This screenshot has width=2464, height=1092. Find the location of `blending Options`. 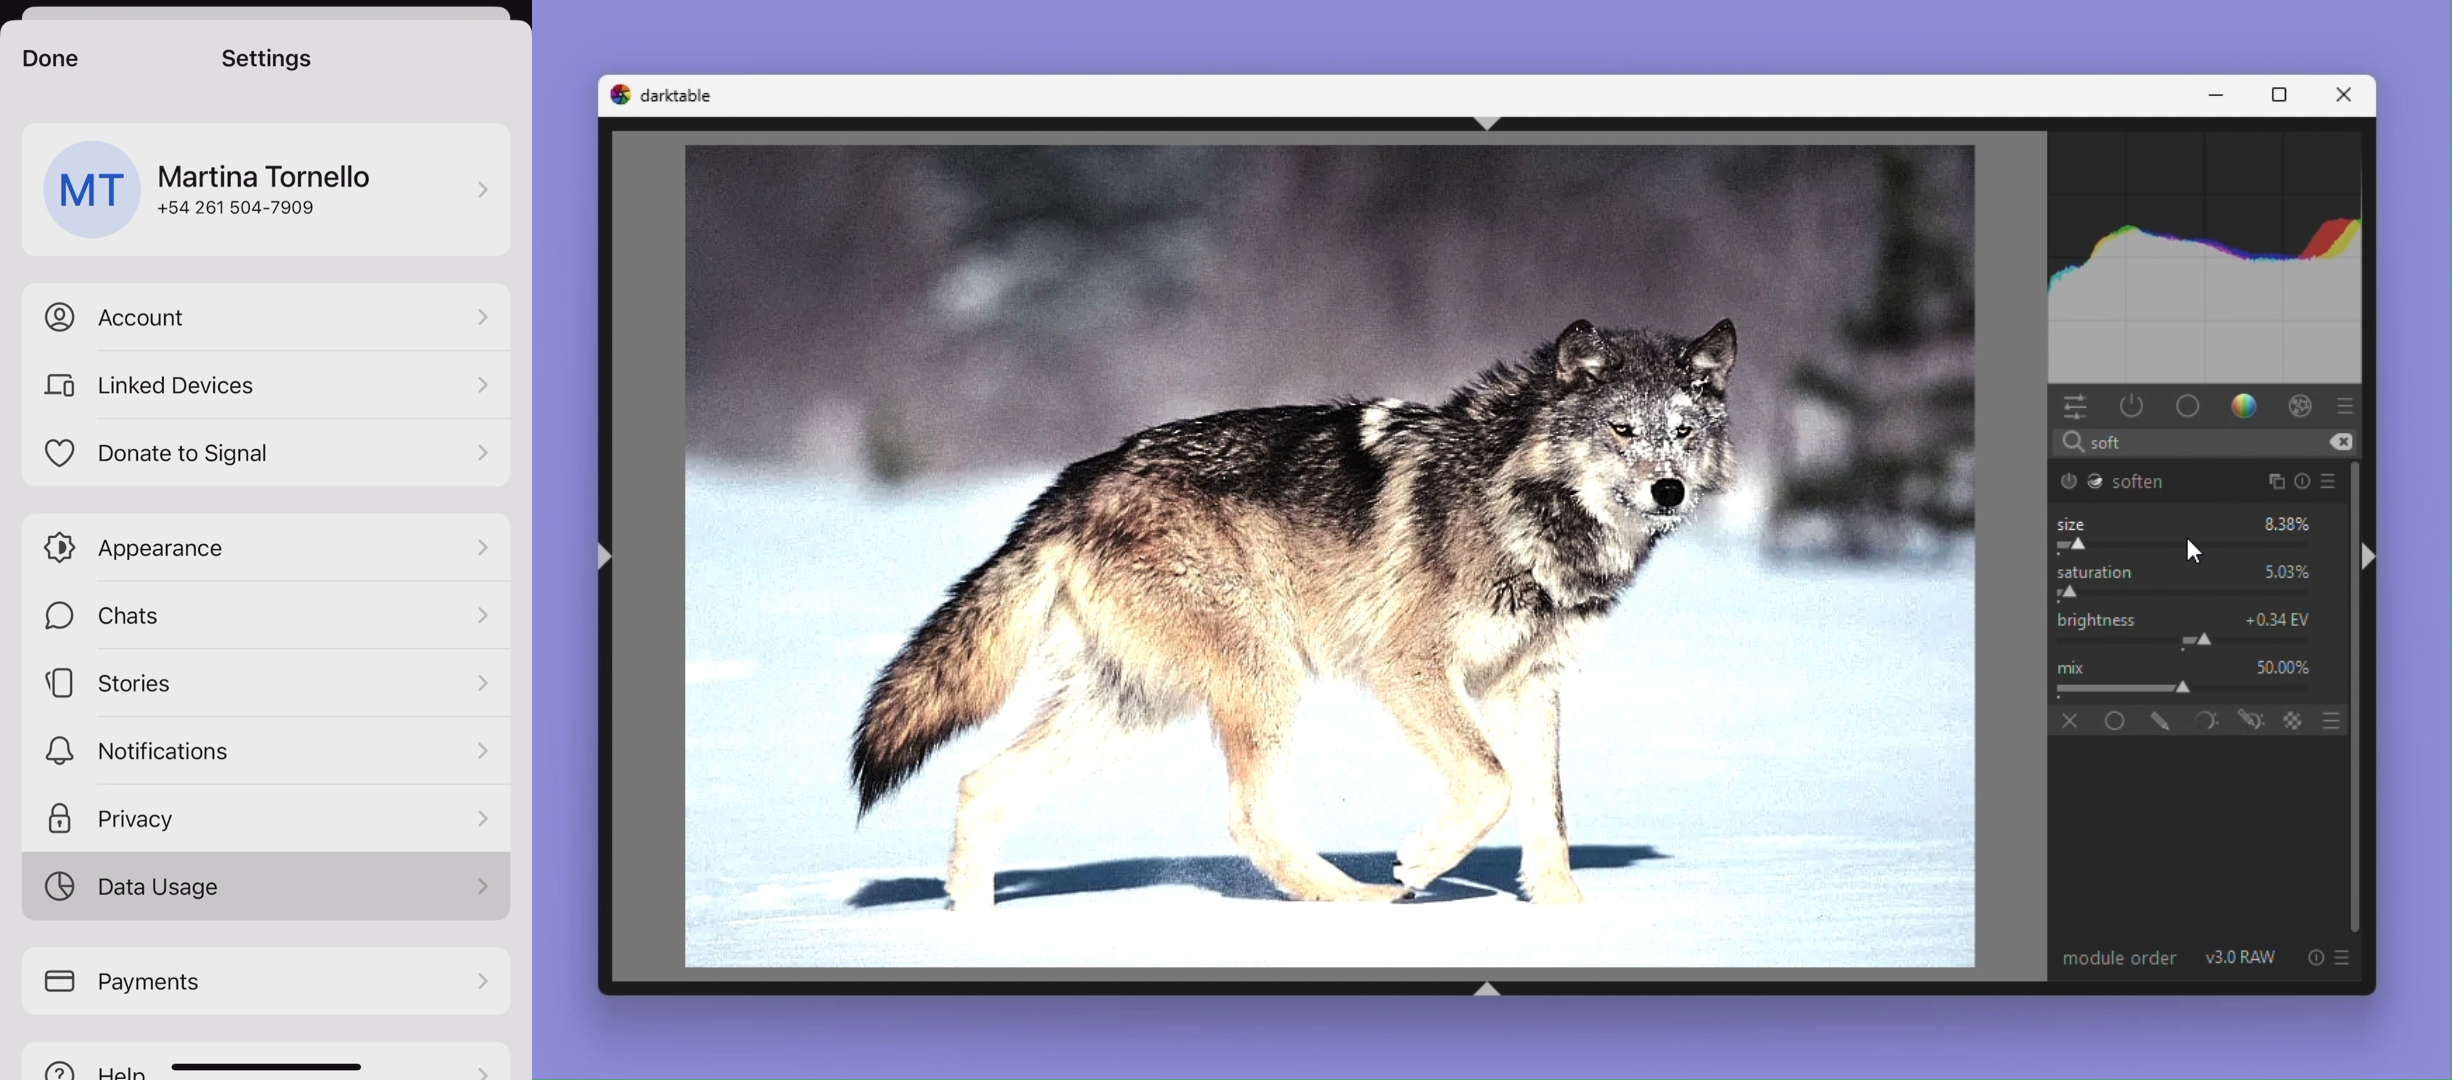

blending Options is located at coordinates (2334, 720).